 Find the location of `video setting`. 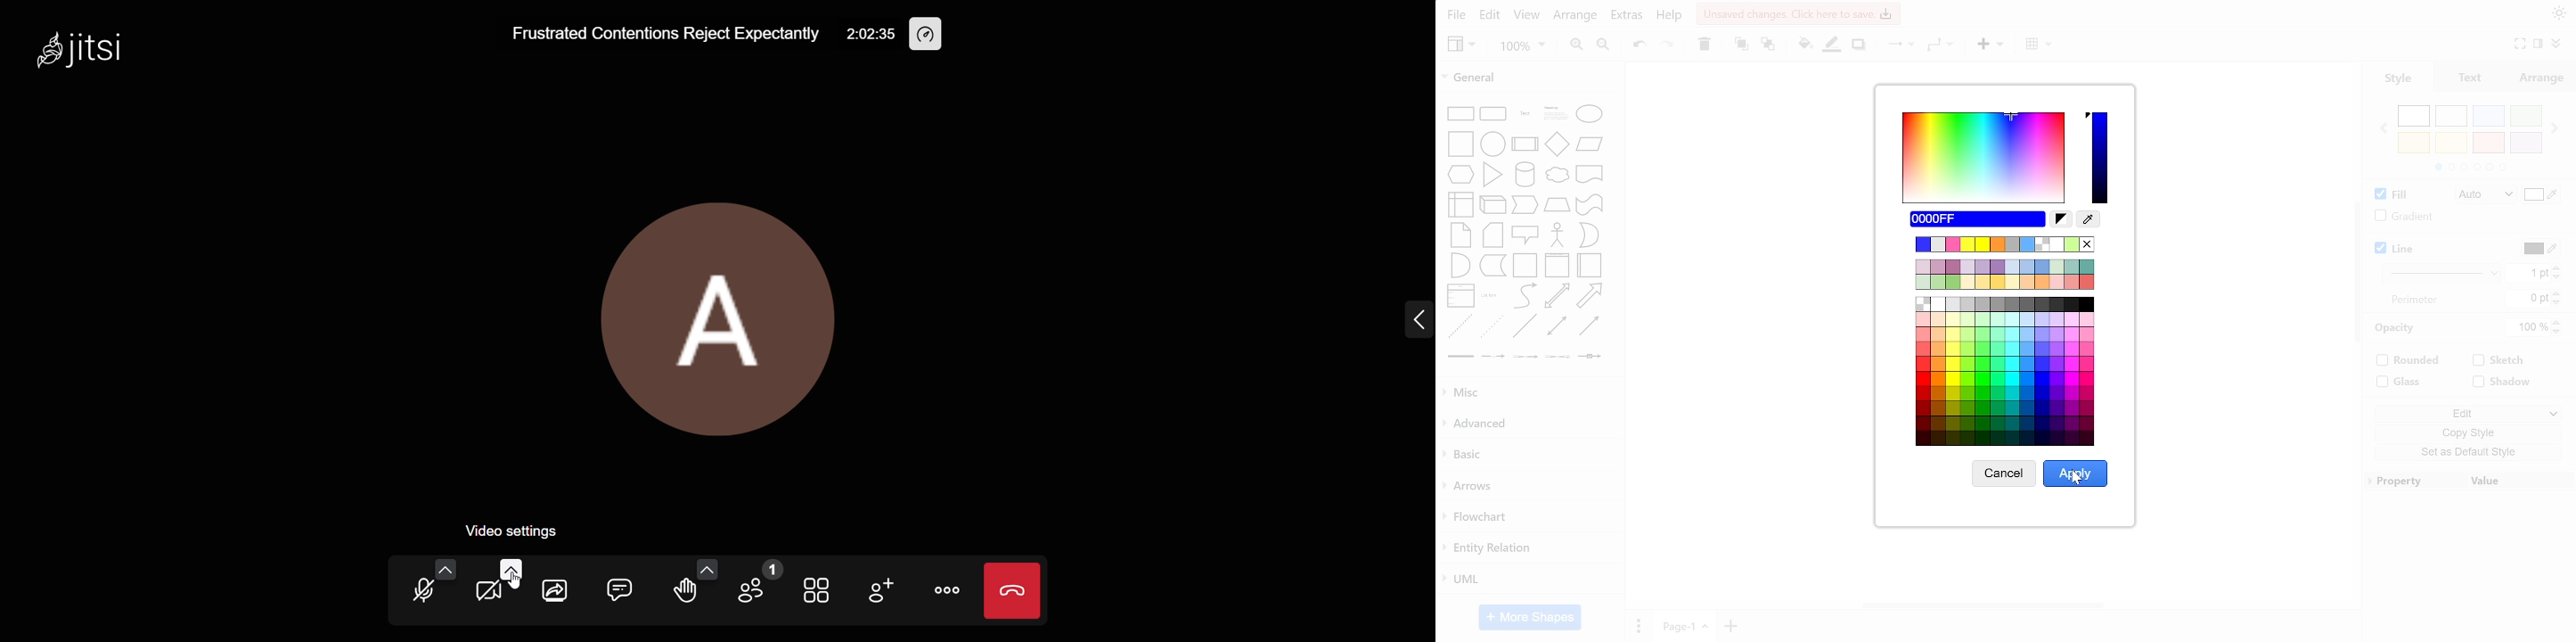

video setting is located at coordinates (521, 529).